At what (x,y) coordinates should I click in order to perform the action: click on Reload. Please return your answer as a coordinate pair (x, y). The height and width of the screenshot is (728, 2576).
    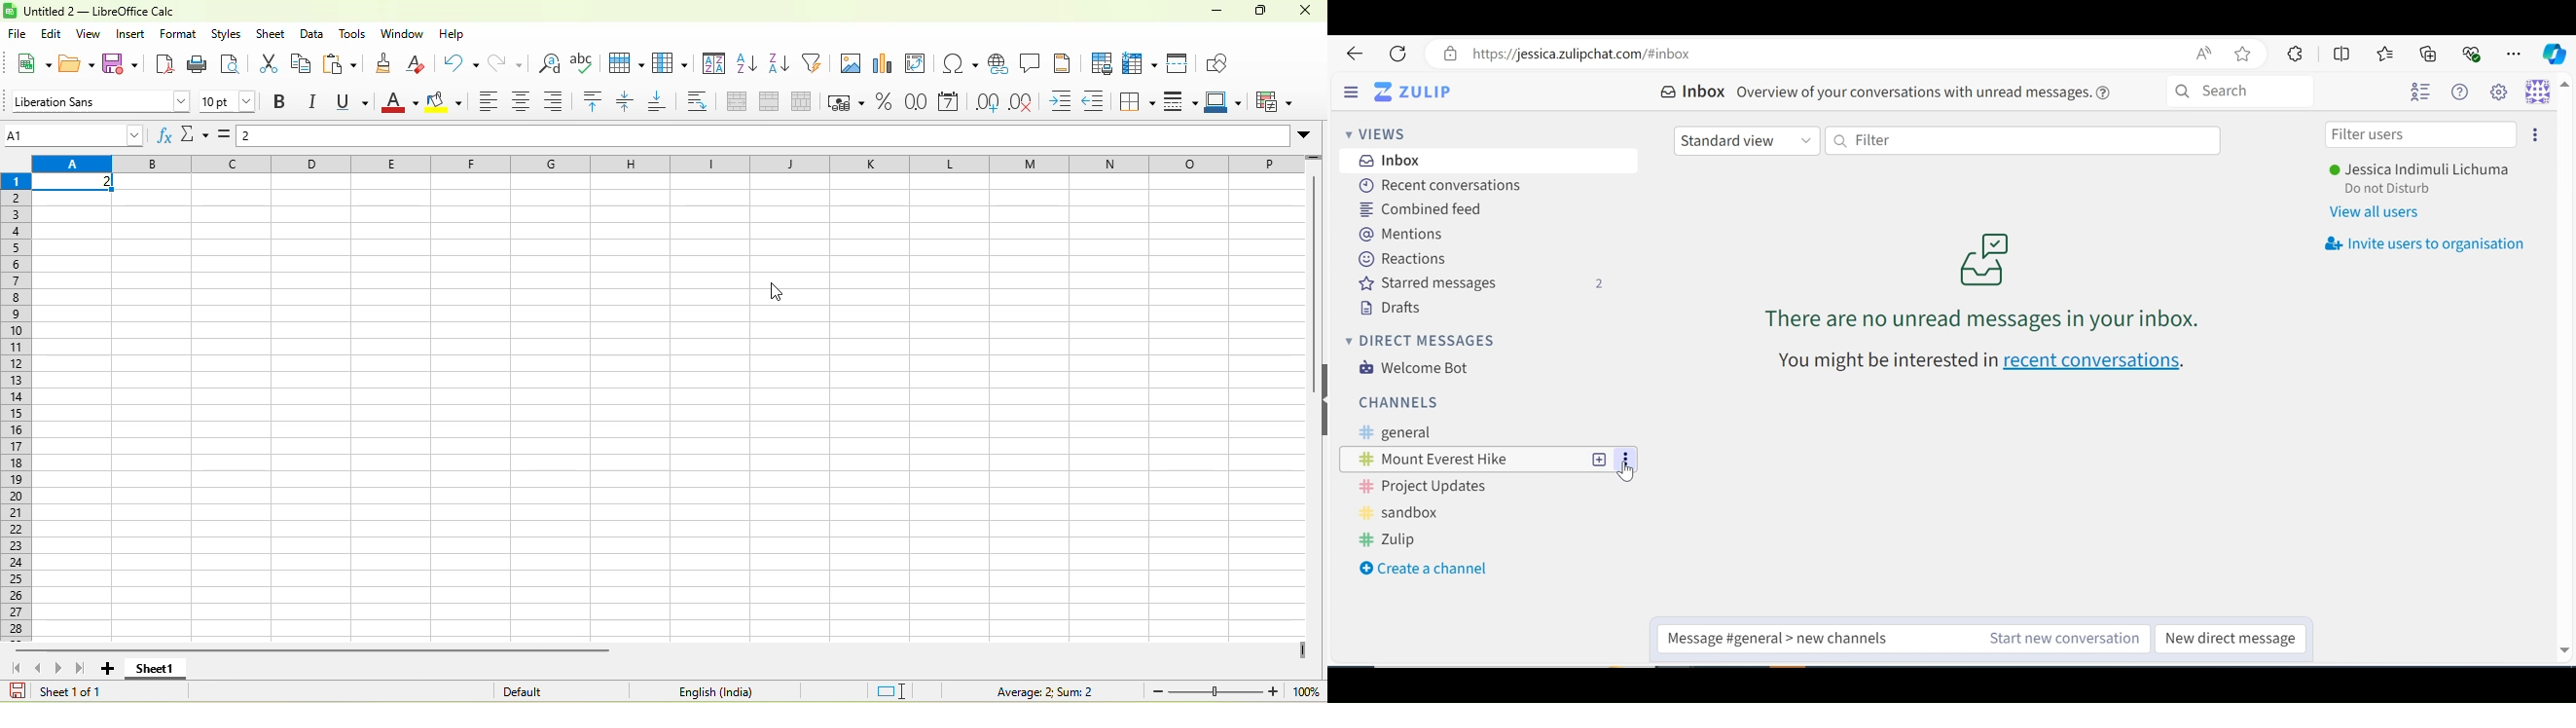
    Looking at the image, I should click on (1398, 54).